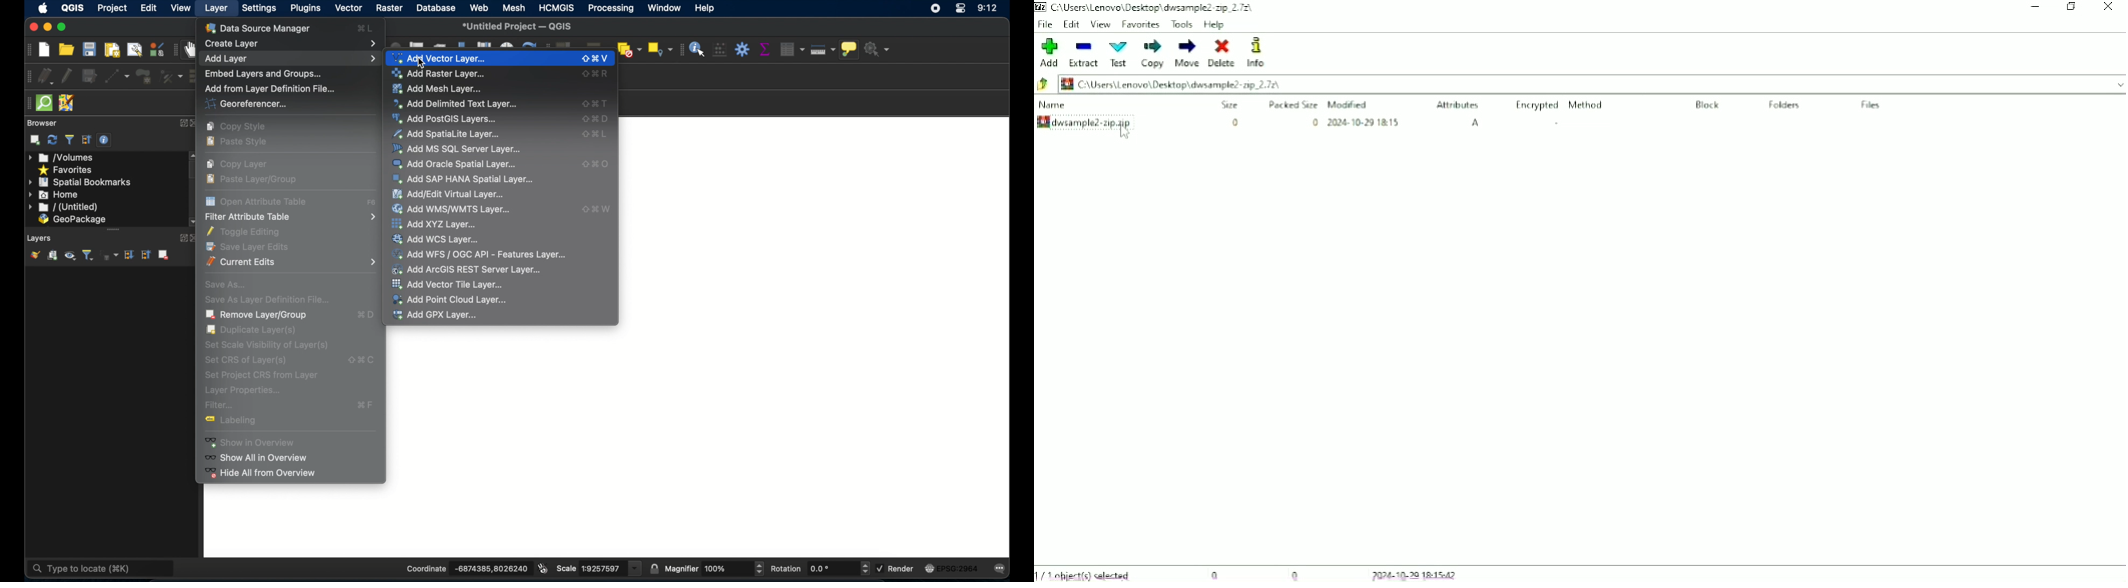 This screenshot has width=2128, height=588. Describe the element at coordinates (482, 254) in the screenshot. I see `Add WFS/OGC API- Features Layer...` at that location.